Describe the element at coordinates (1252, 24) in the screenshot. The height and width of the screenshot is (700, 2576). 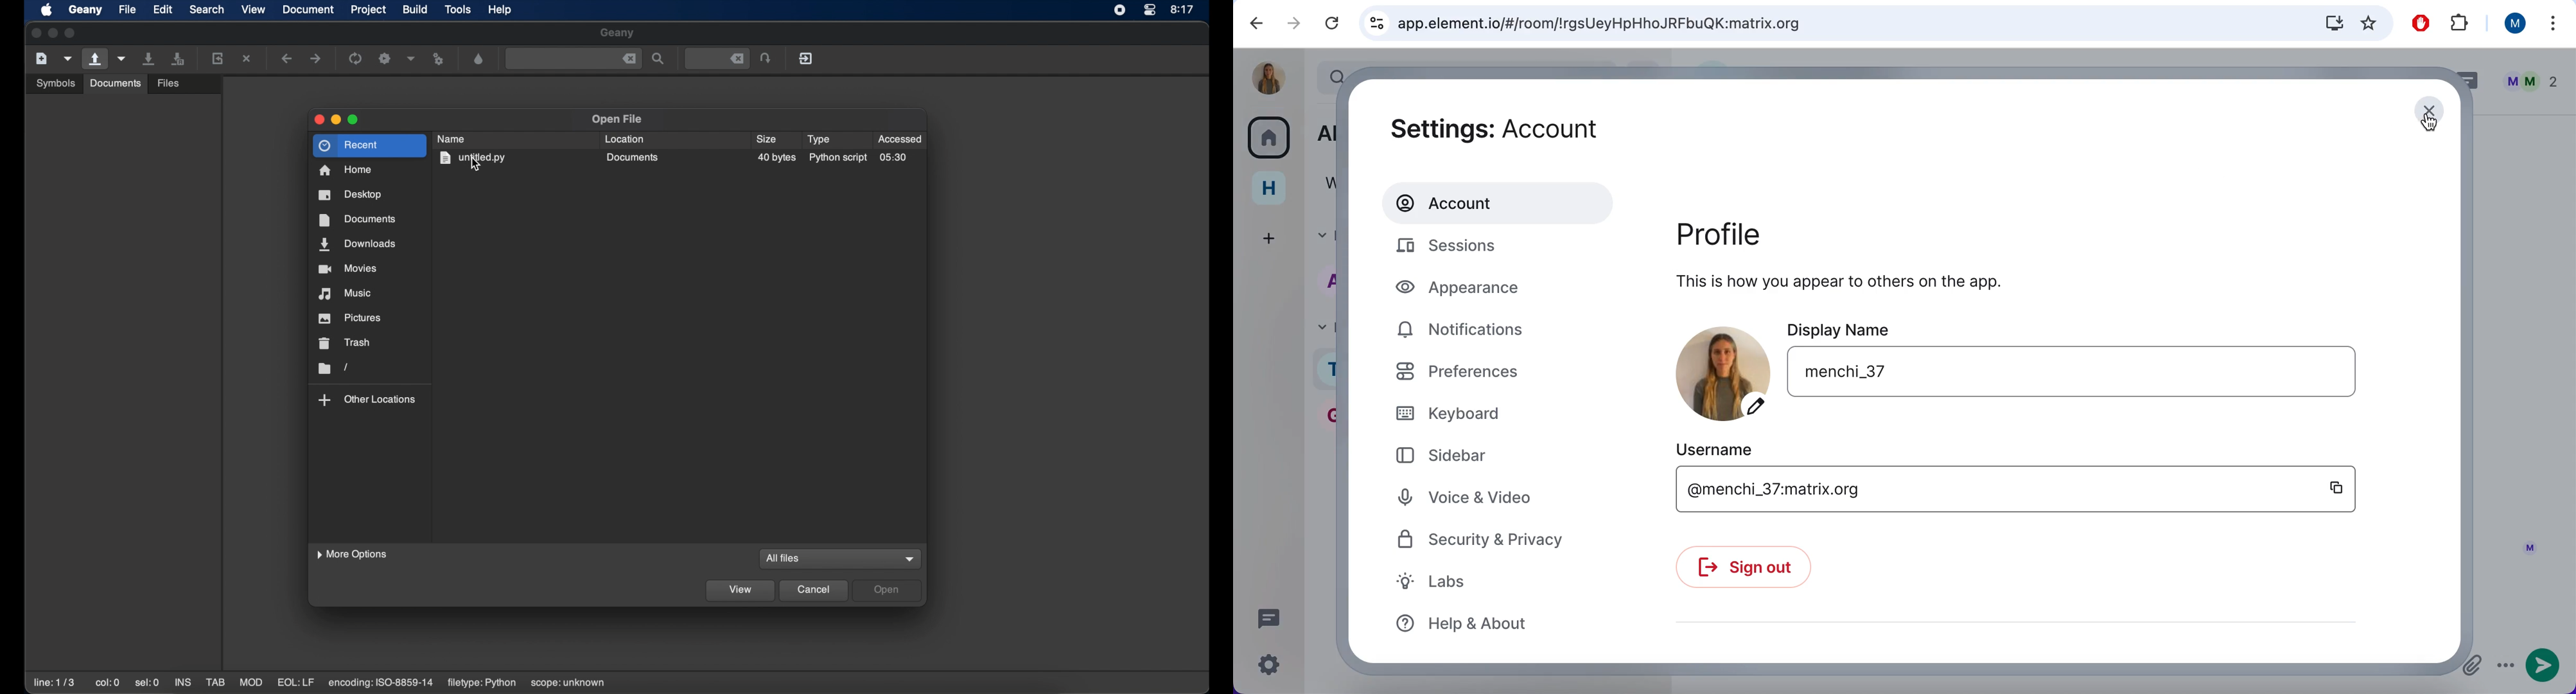
I see `backward` at that location.